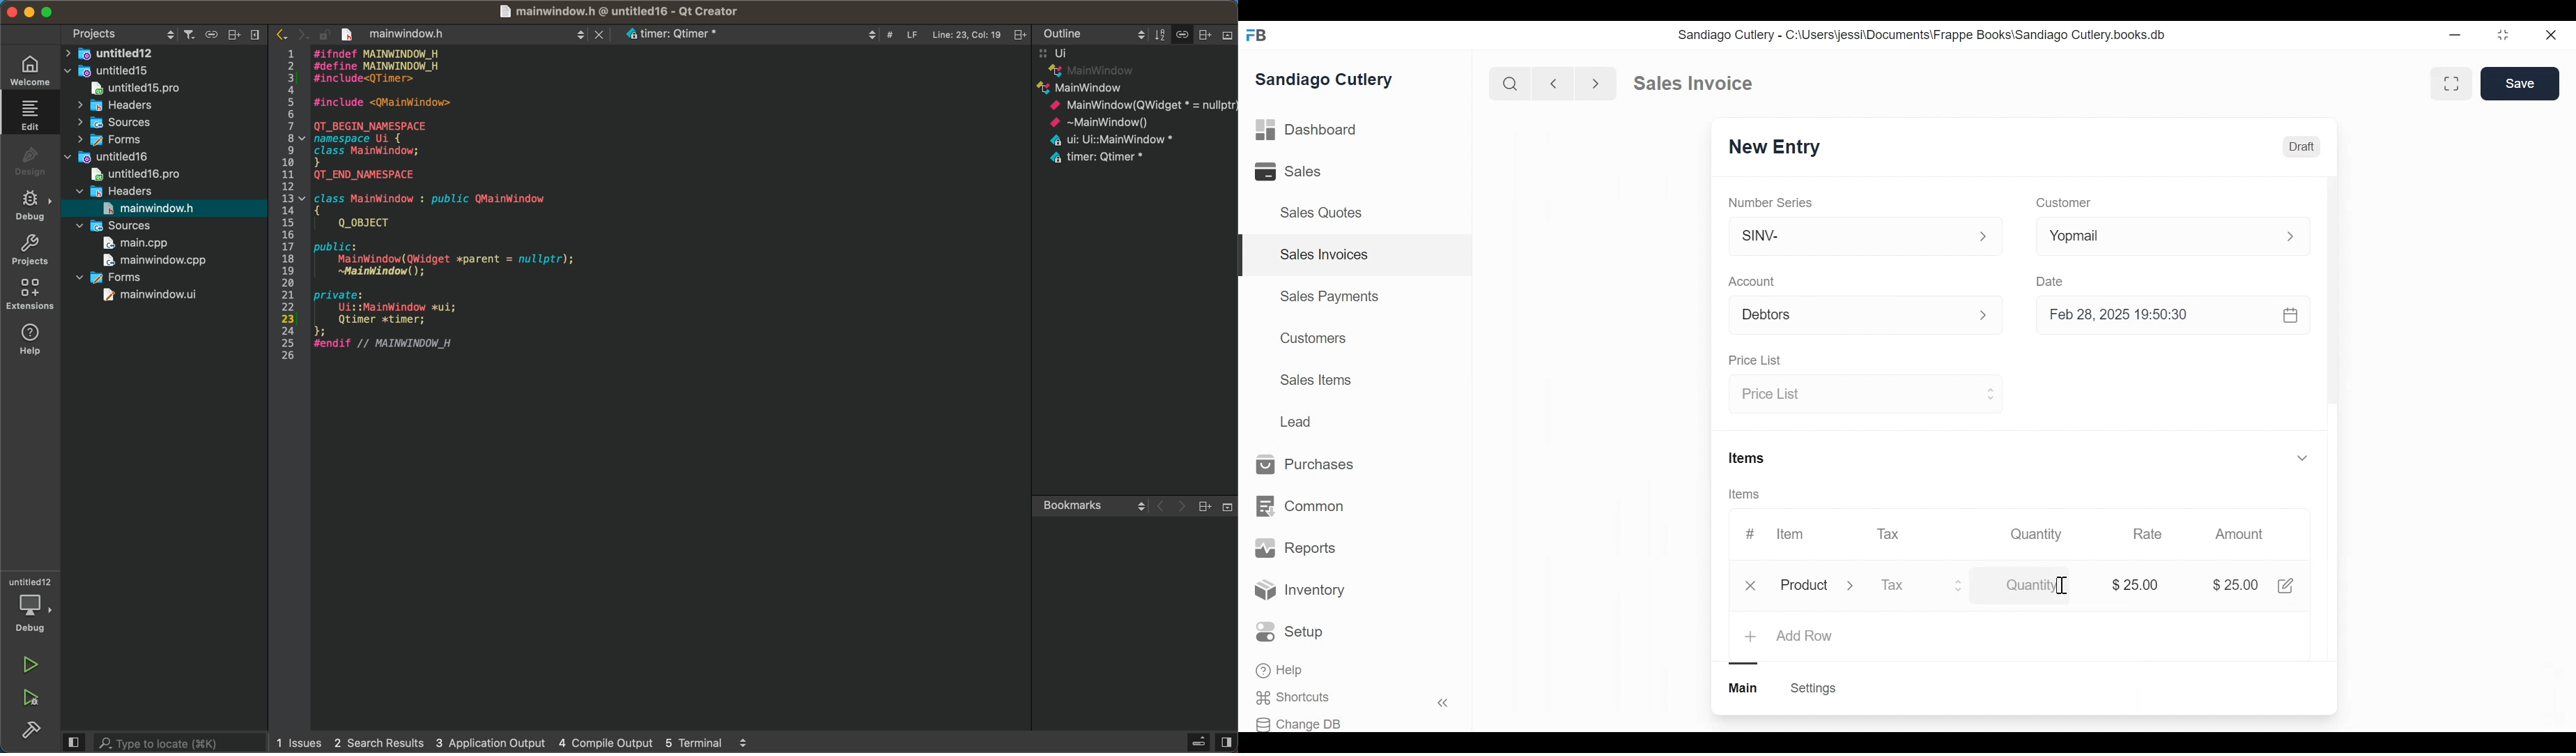  What do you see at coordinates (1770, 149) in the screenshot?
I see `New Entry` at bounding box center [1770, 149].